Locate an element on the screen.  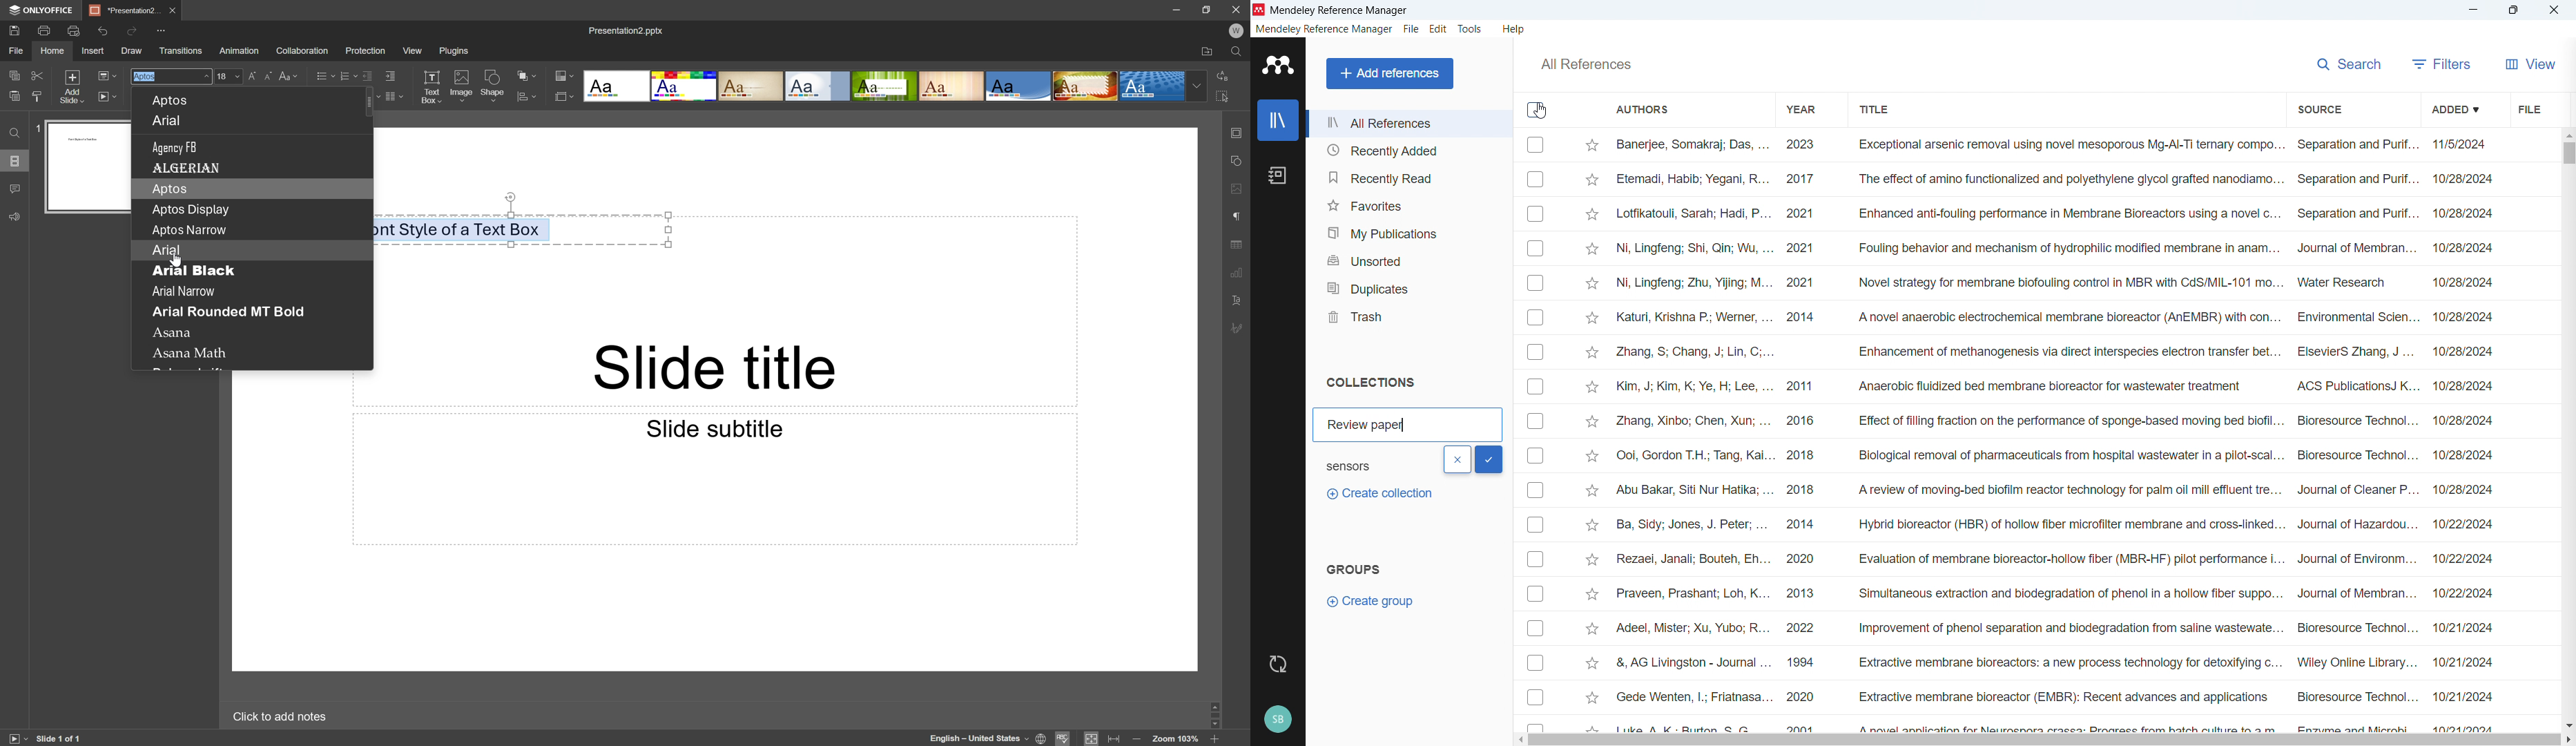
Star mark respective publication is located at coordinates (1592, 353).